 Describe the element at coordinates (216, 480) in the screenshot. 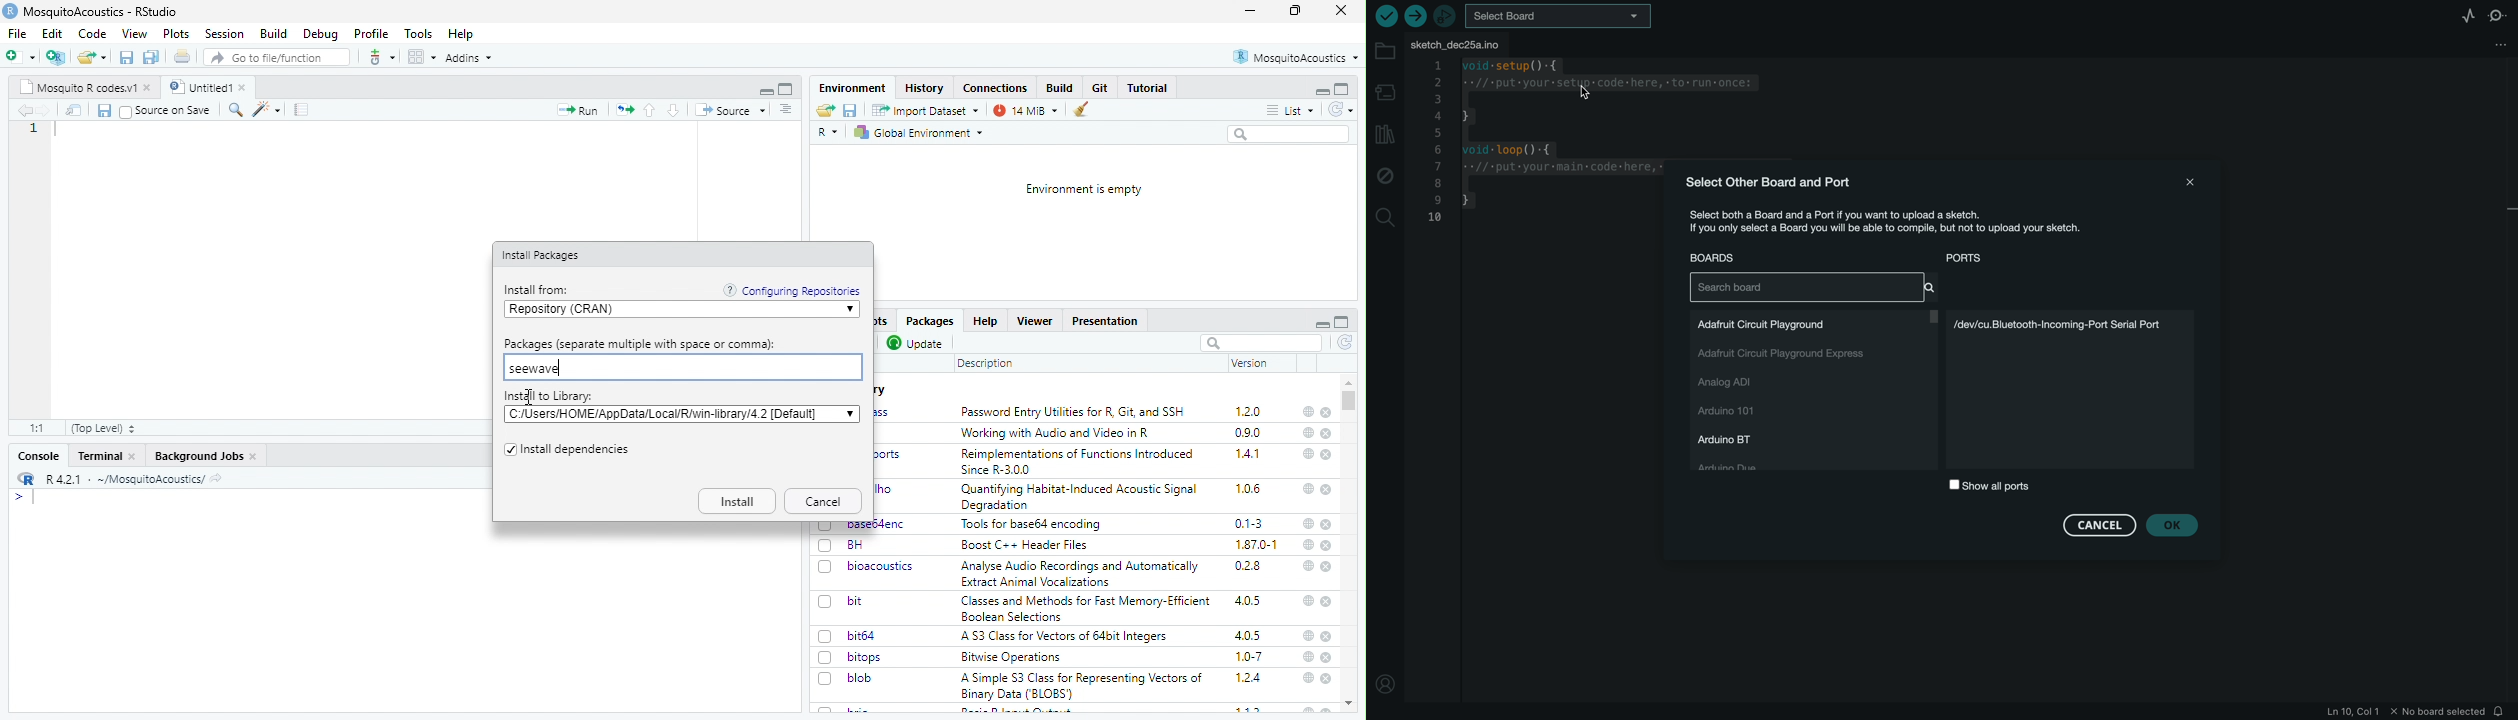

I see `share` at that location.